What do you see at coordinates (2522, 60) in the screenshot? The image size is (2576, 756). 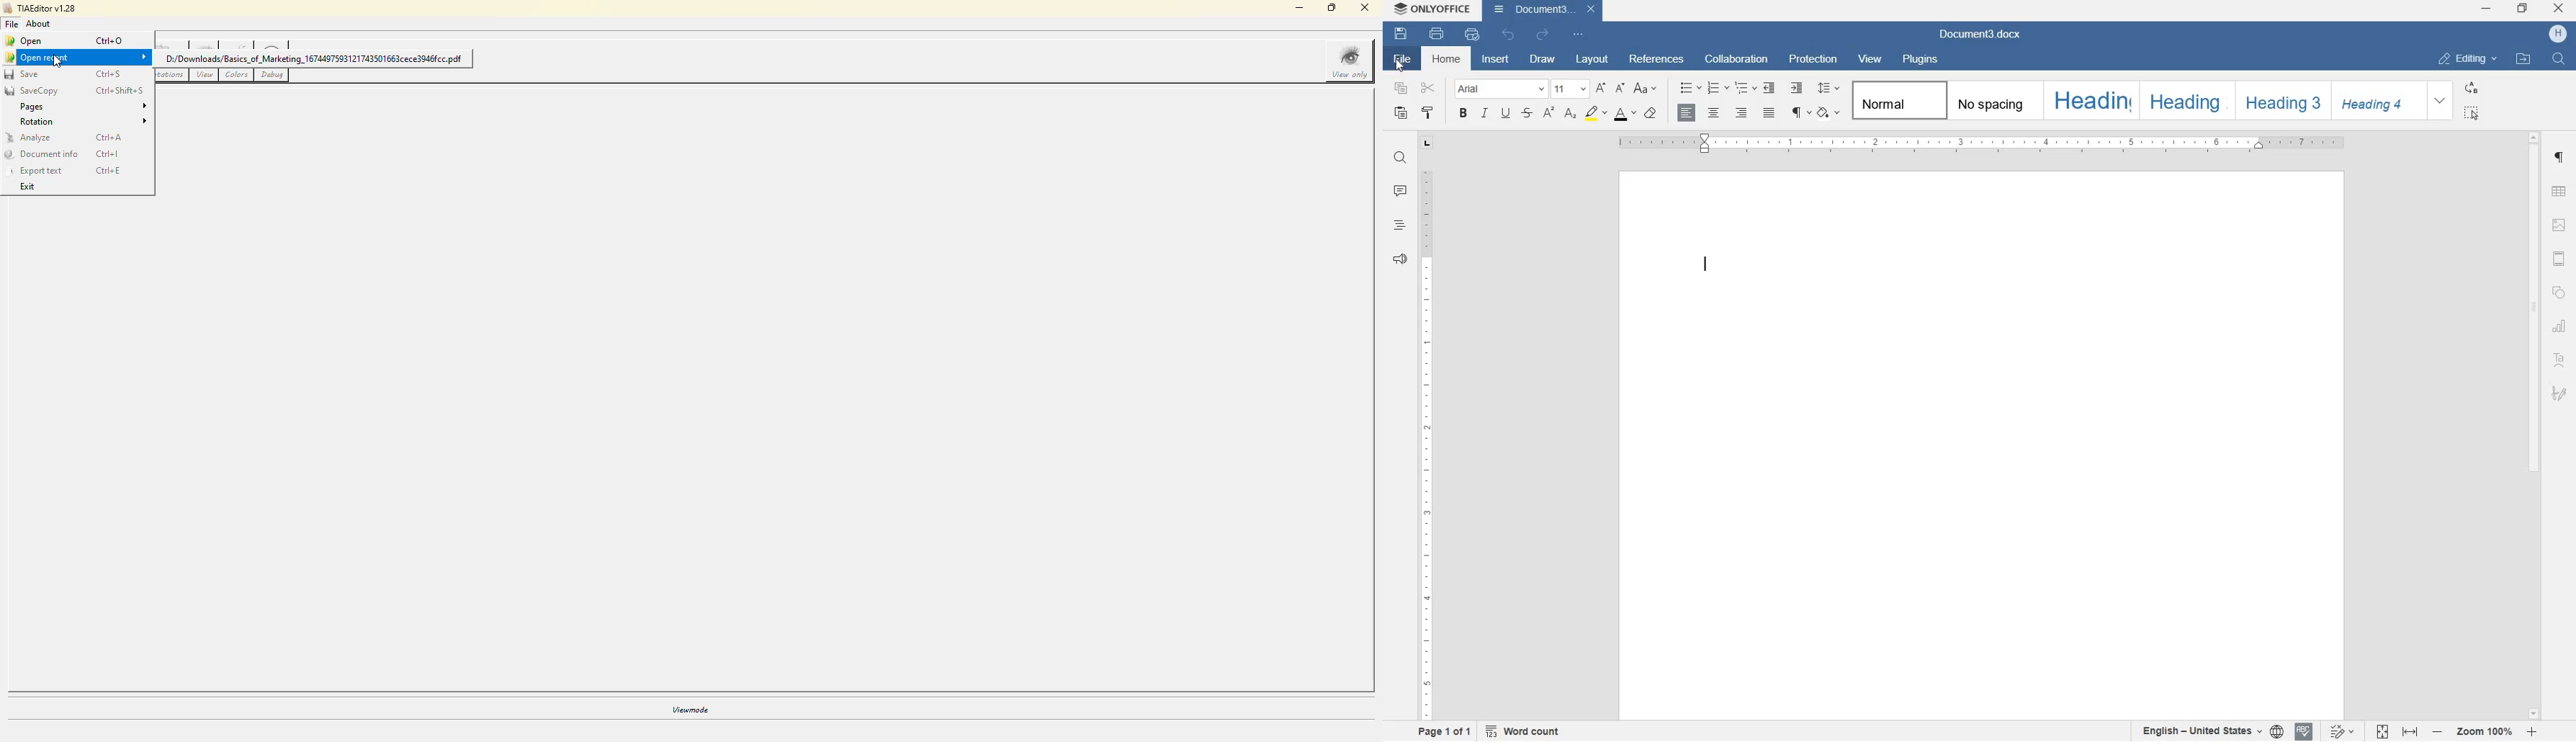 I see `open file location` at bounding box center [2522, 60].